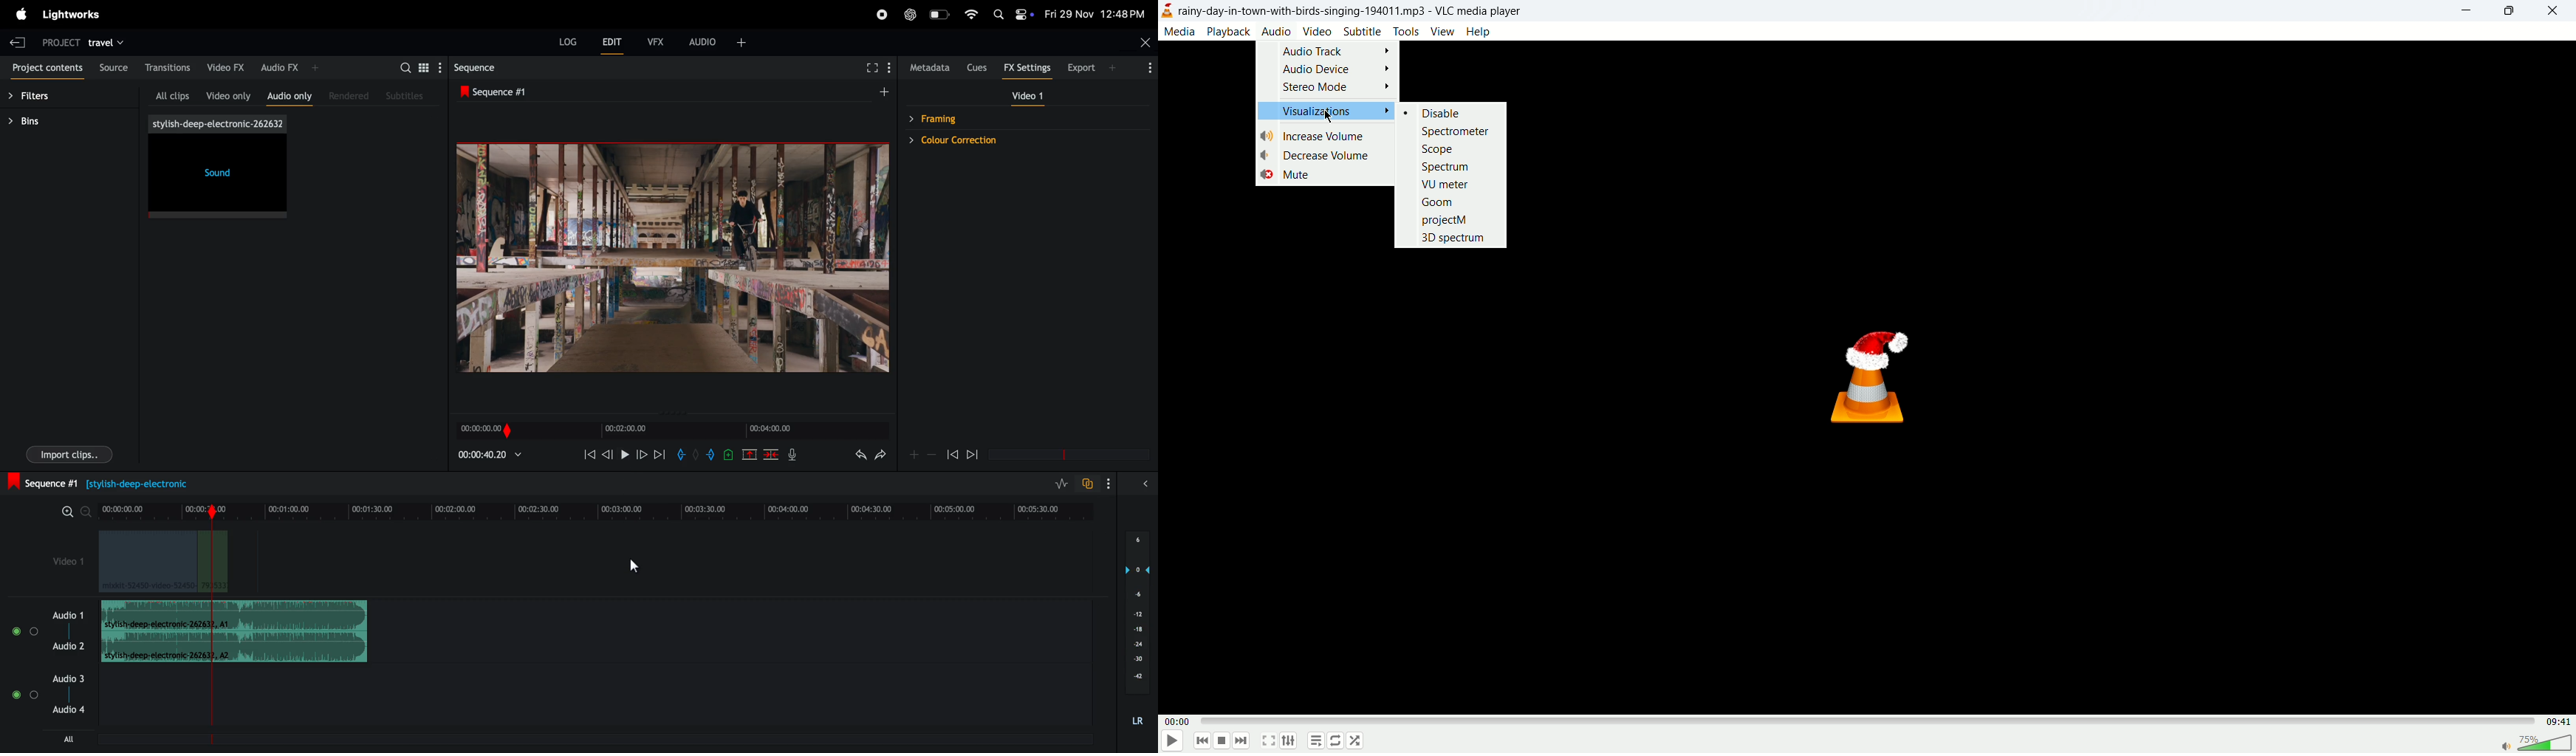 The height and width of the screenshot is (756, 2576). What do you see at coordinates (1865, 721) in the screenshot?
I see `progress bar` at bounding box center [1865, 721].